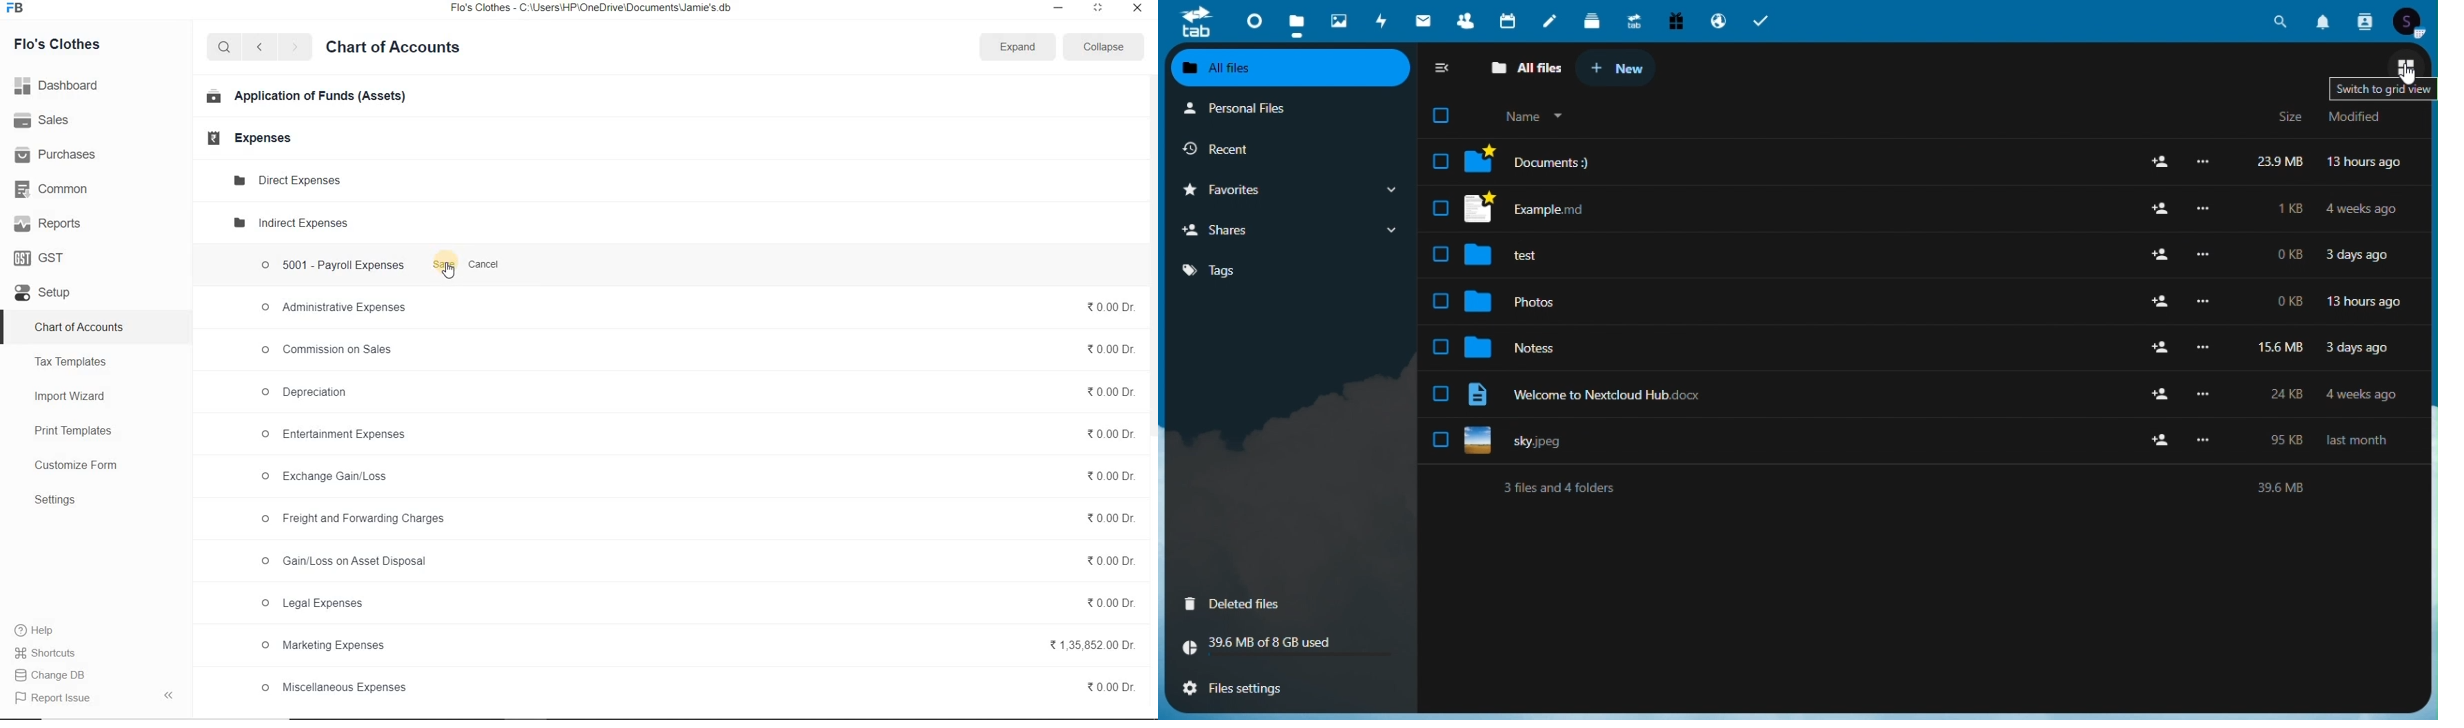 The height and width of the screenshot is (728, 2464). What do you see at coordinates (697, 688) in the screenshot?
I see `© Miscellaneous Expenses %0.00Dr.` at bounding box center [697, 688].